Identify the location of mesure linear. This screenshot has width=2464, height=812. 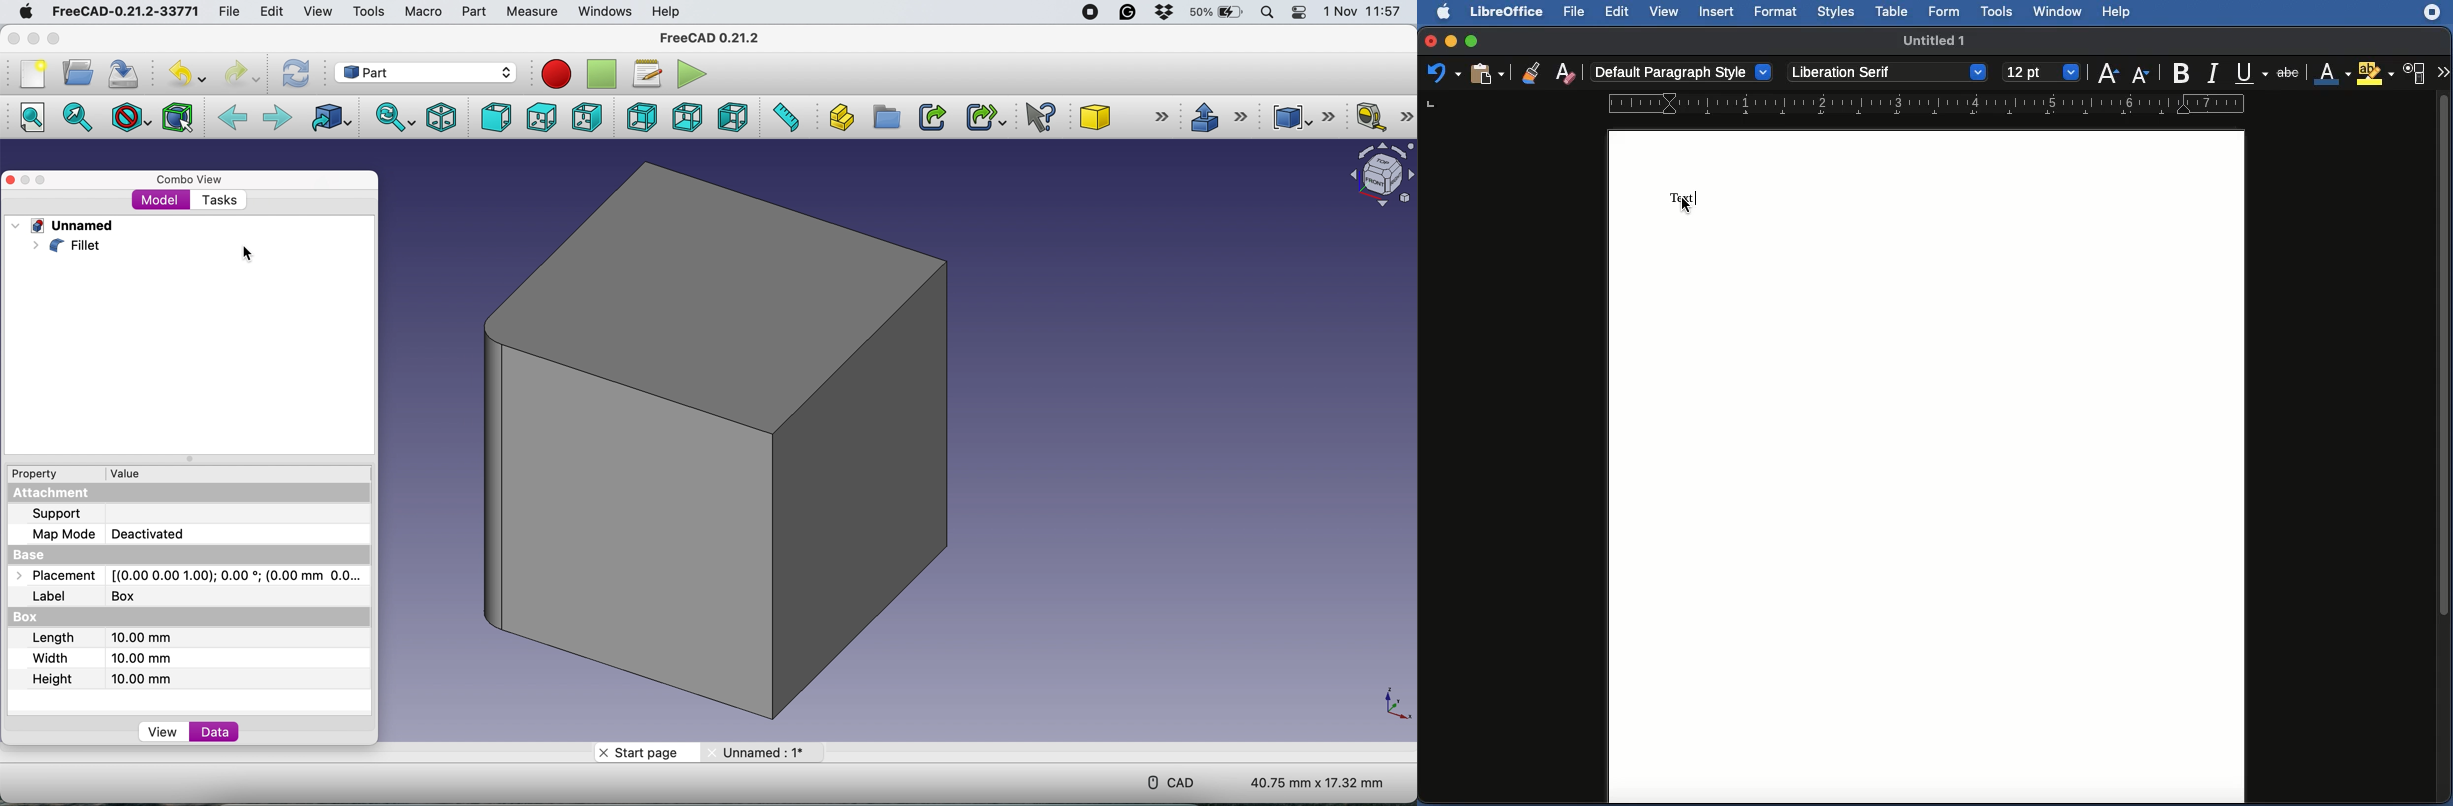
(1384, 116).